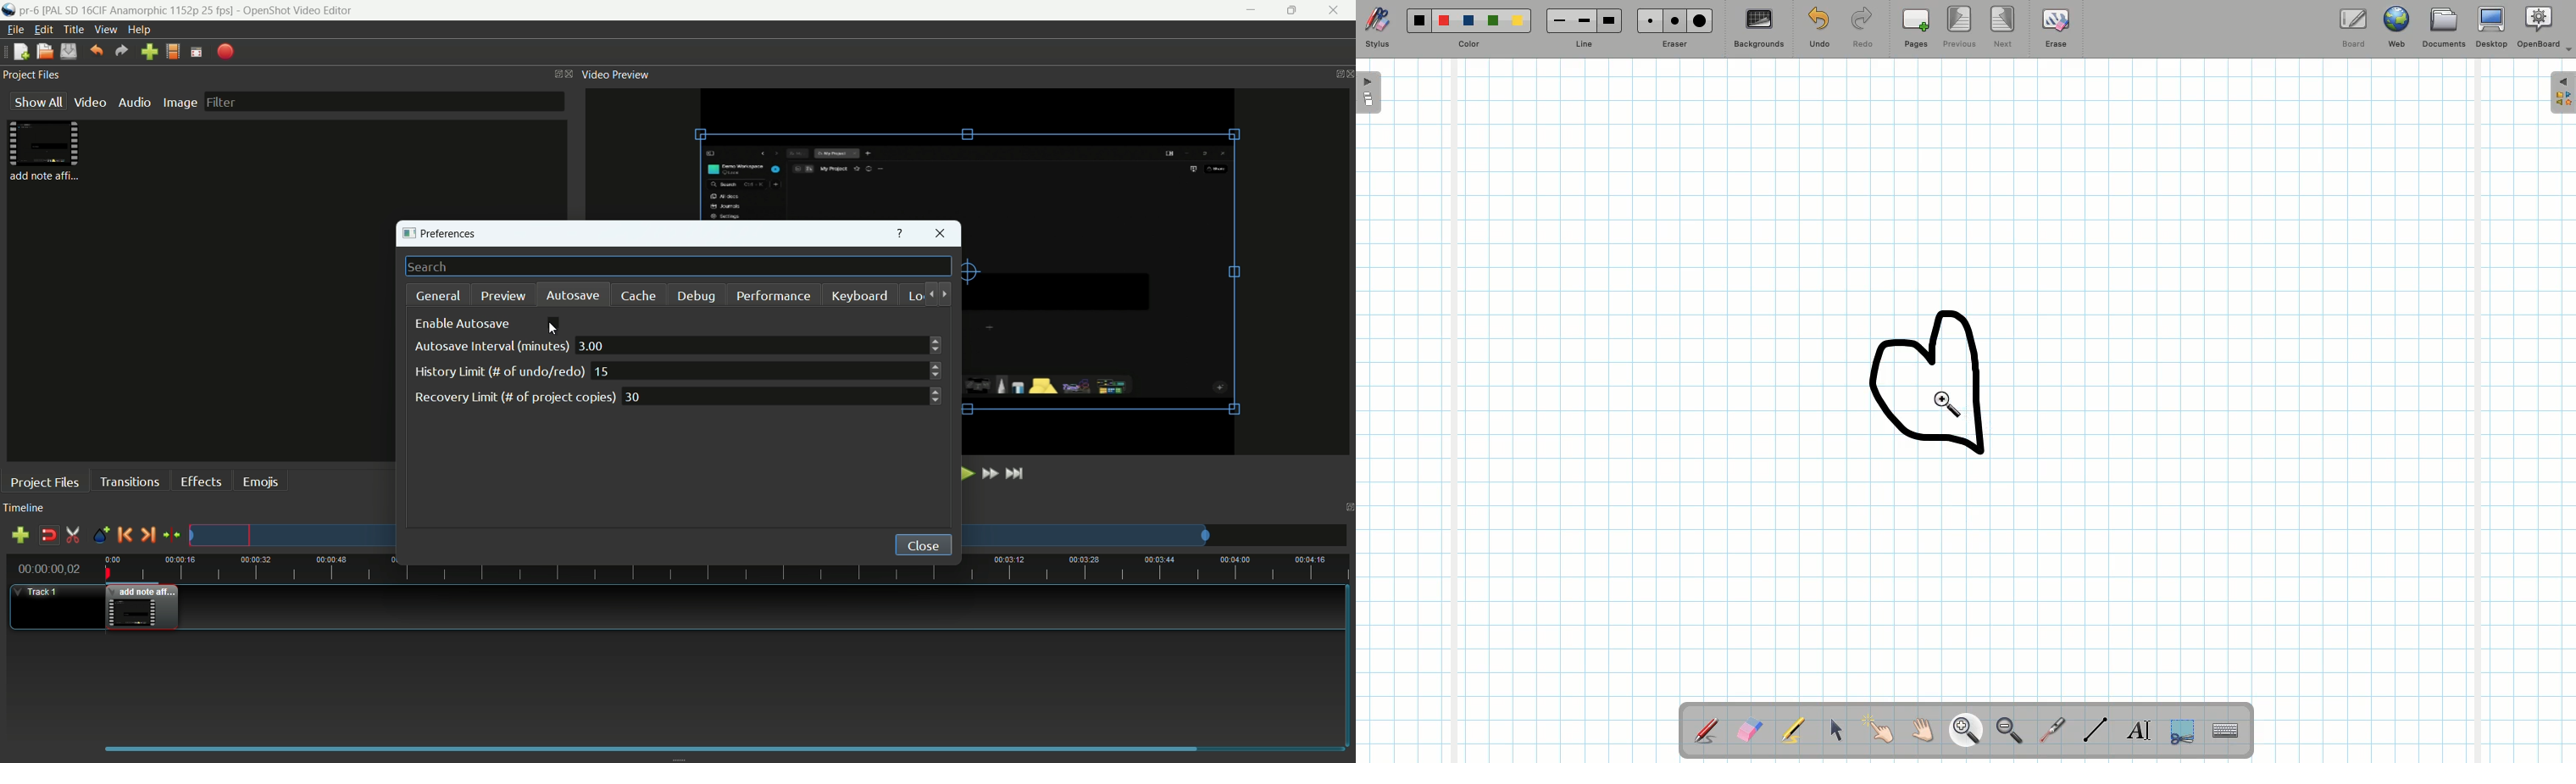 The height and width of the screenshot is (784, 2576). Describe the element at coordinates (923, 545) in the screenshot. I see `close` at that location.